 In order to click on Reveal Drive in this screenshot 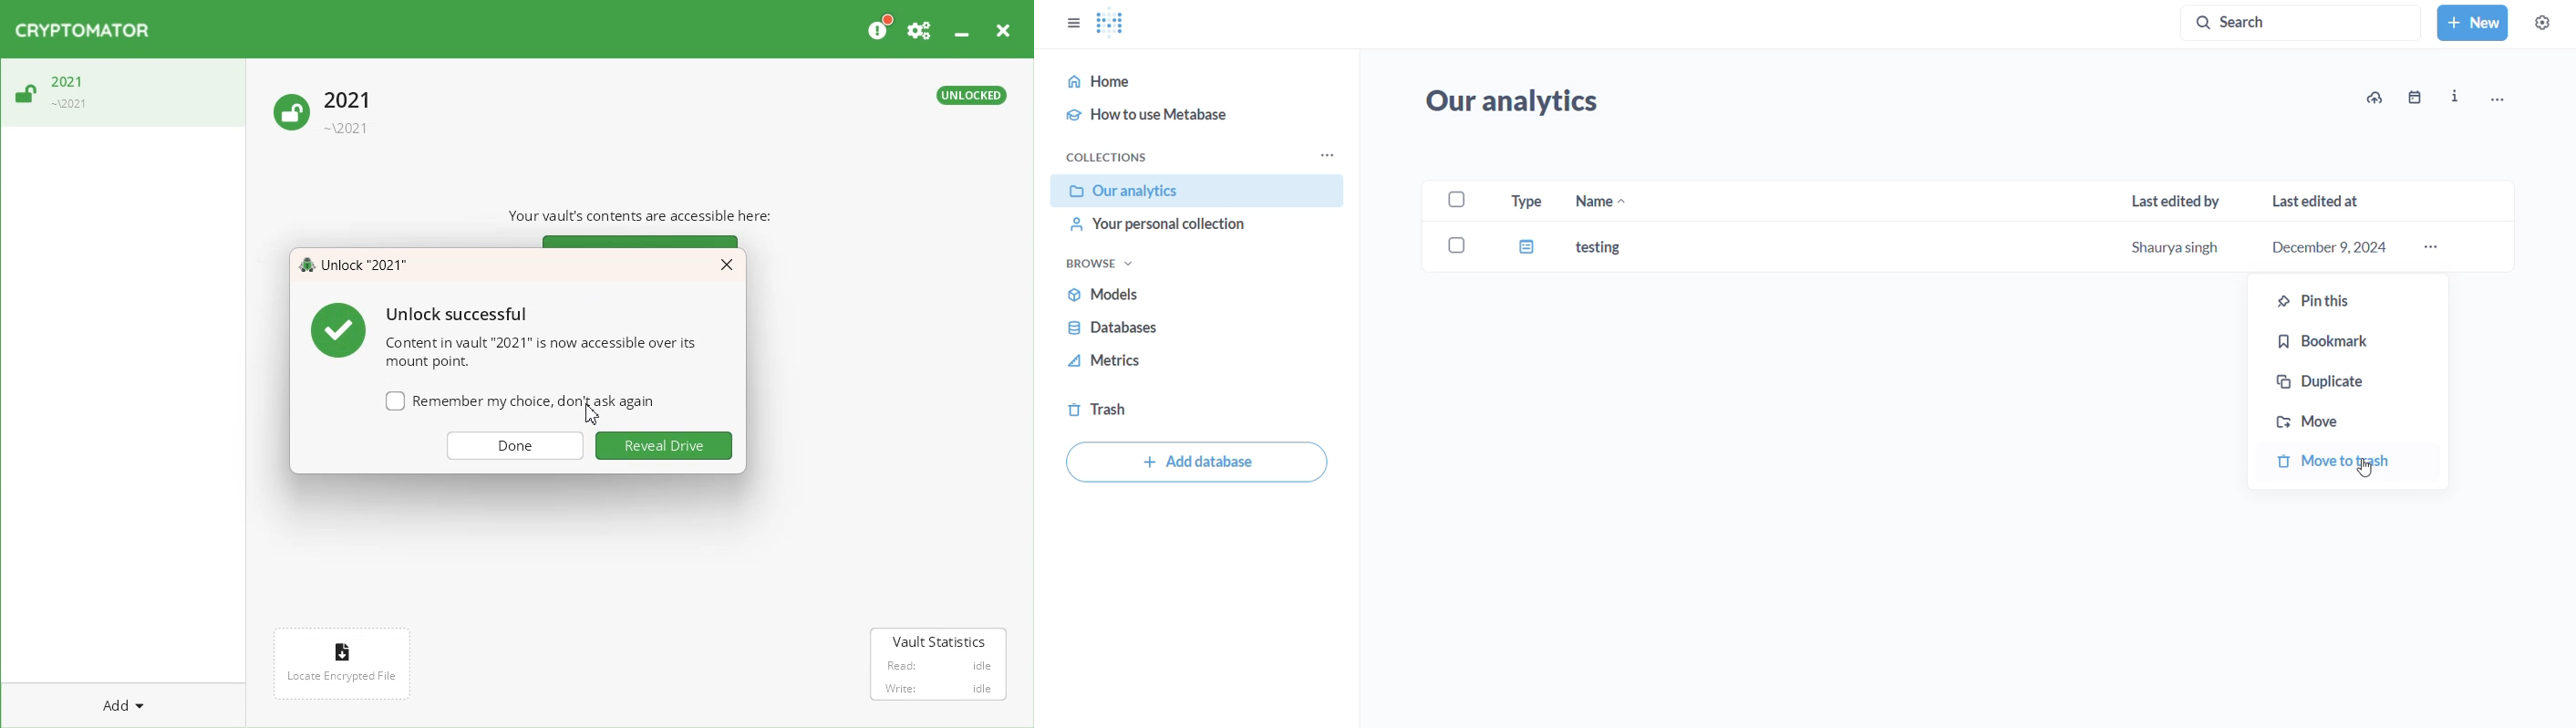, I will do `click(665, 445)`.